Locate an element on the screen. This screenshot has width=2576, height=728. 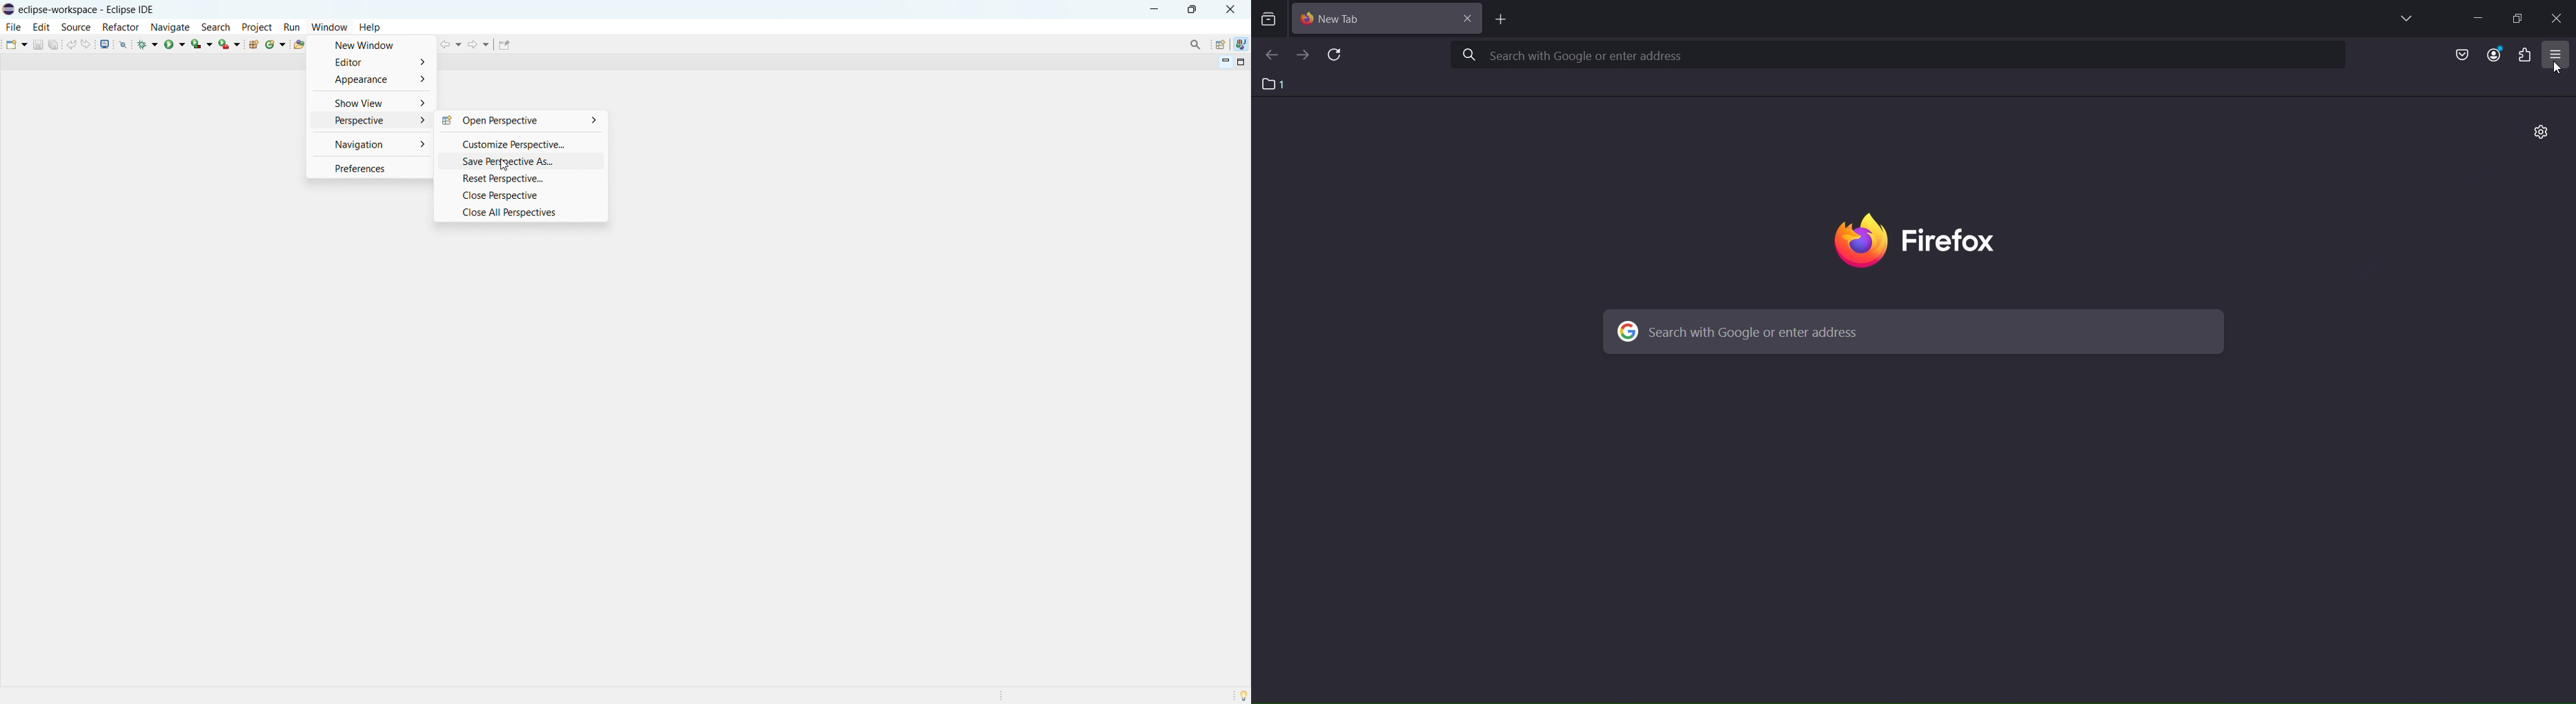
tip of the day is located at coordinates (1243, 696).